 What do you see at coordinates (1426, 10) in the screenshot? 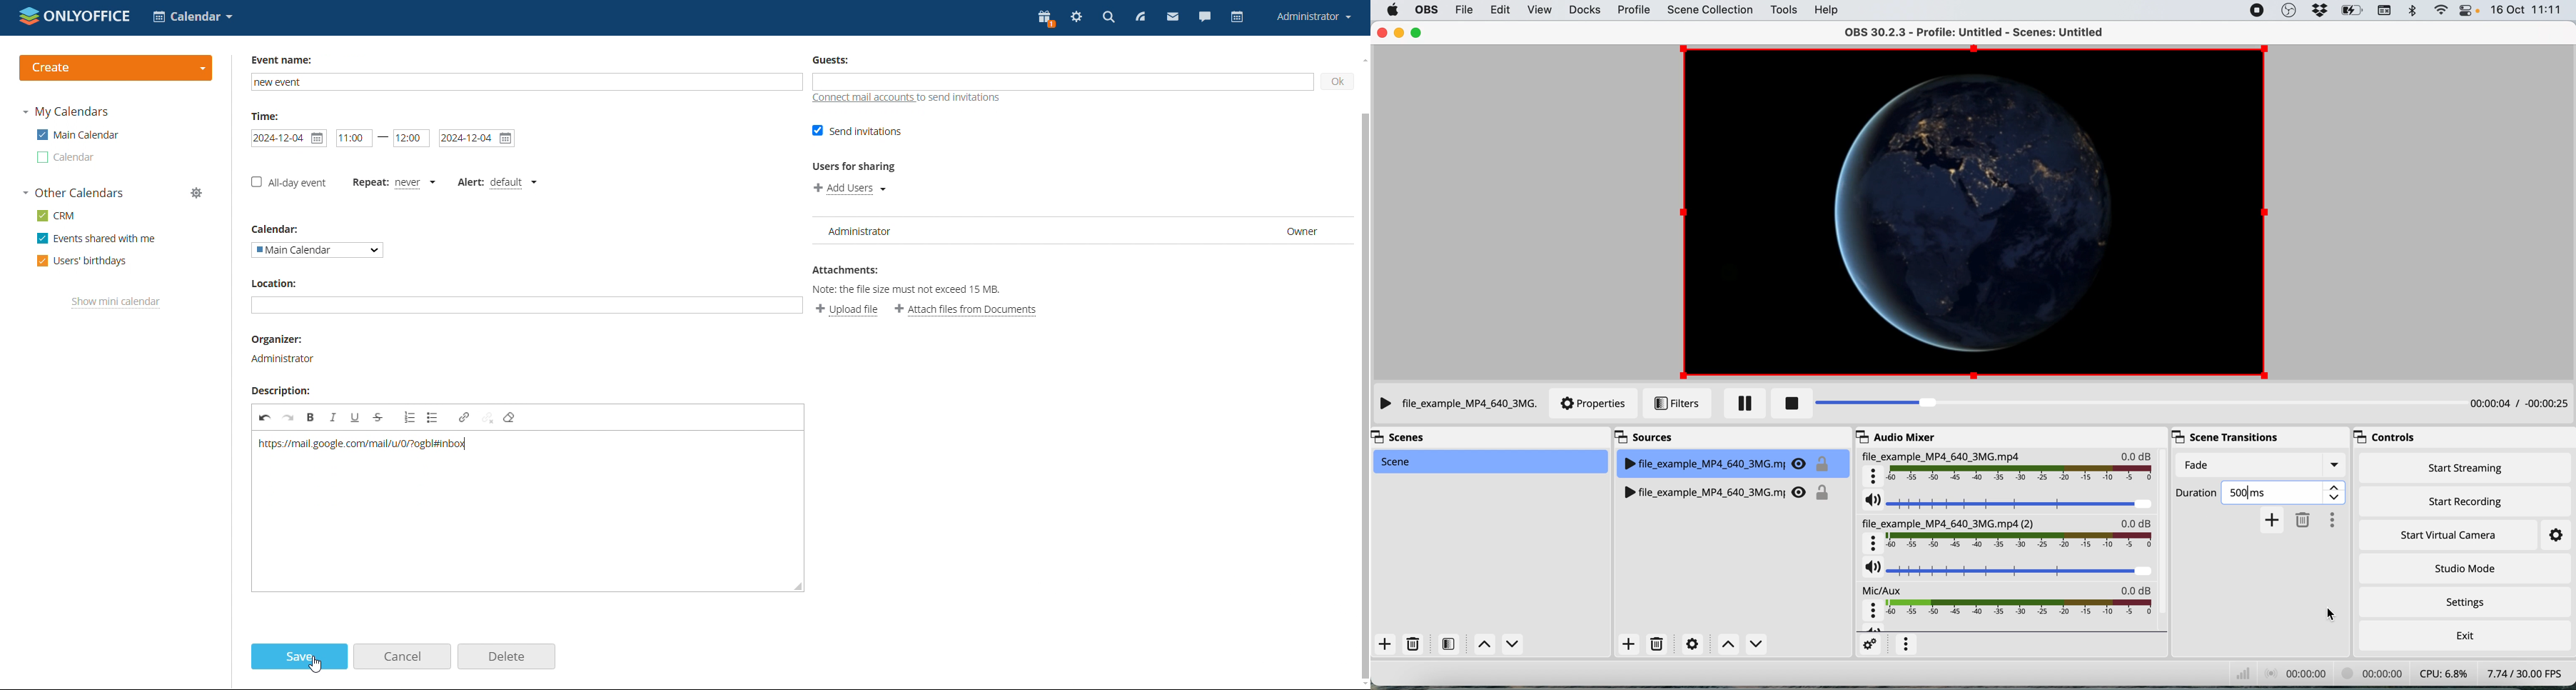
I see `obs` at bounding box center [1426, 10].